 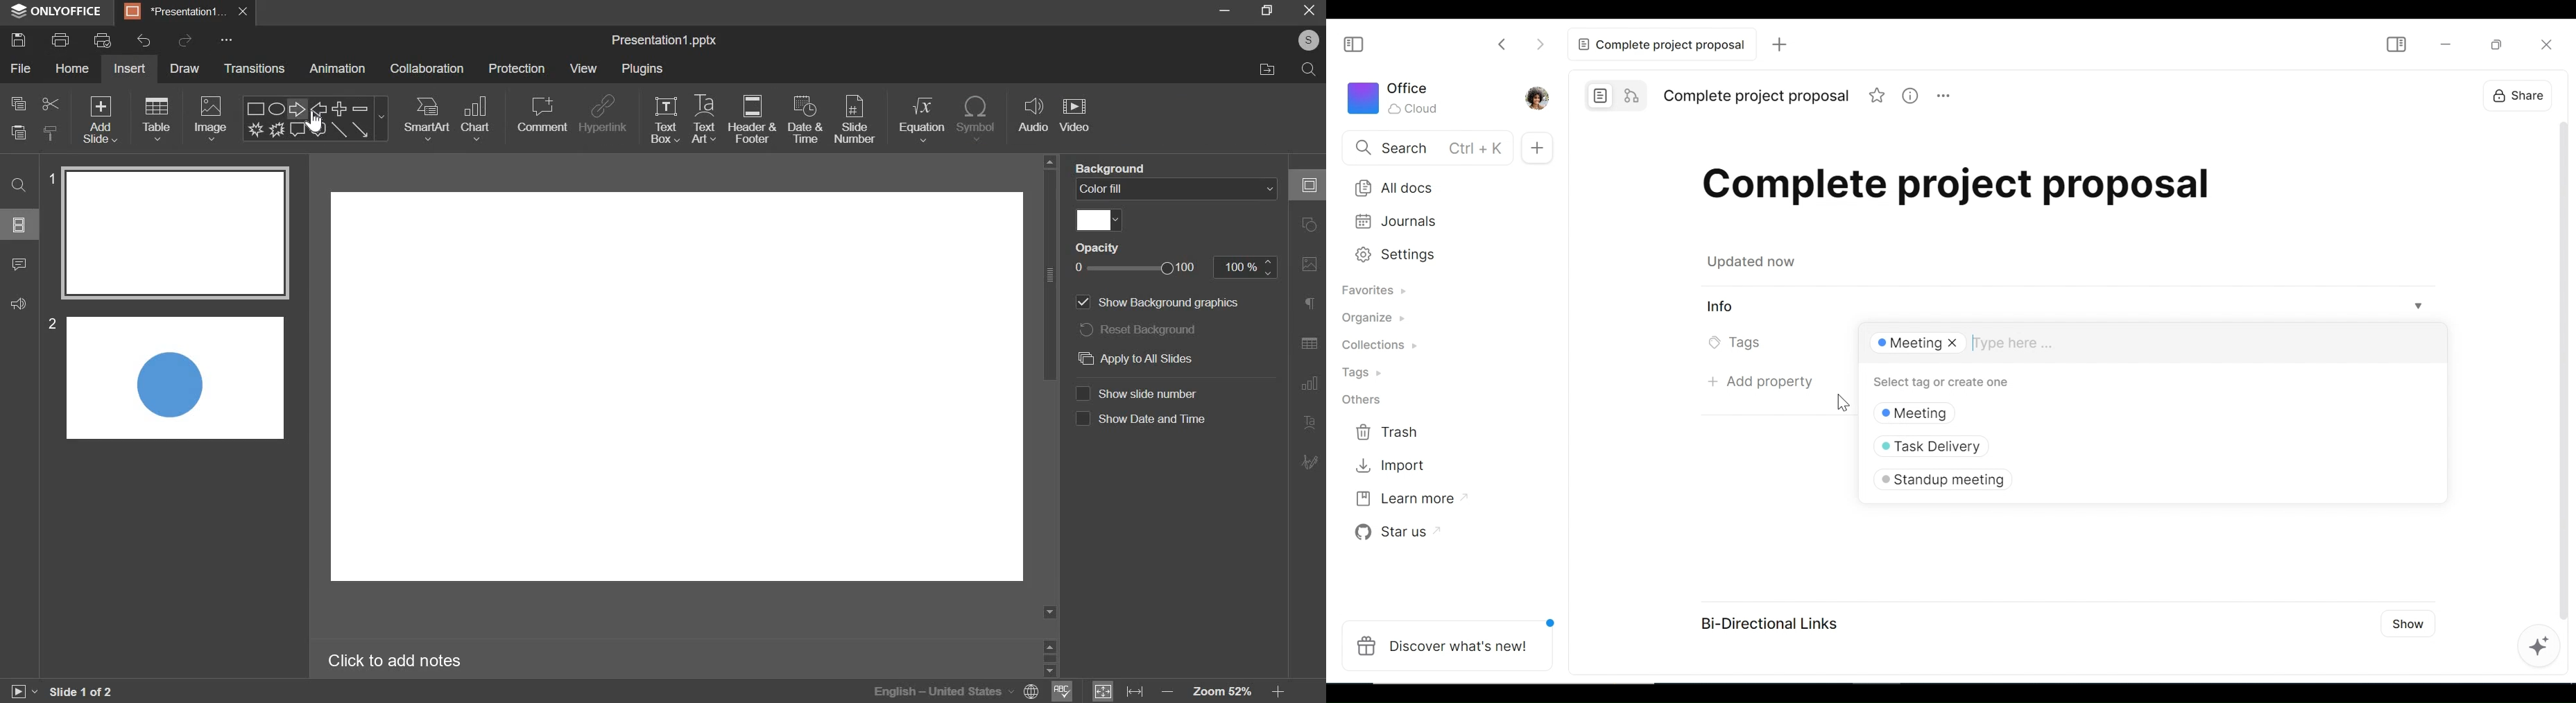 What do you see at coordinates (1100, 220) in the screenshot?
I see `select fill color` at bounding box center [1100, 220].